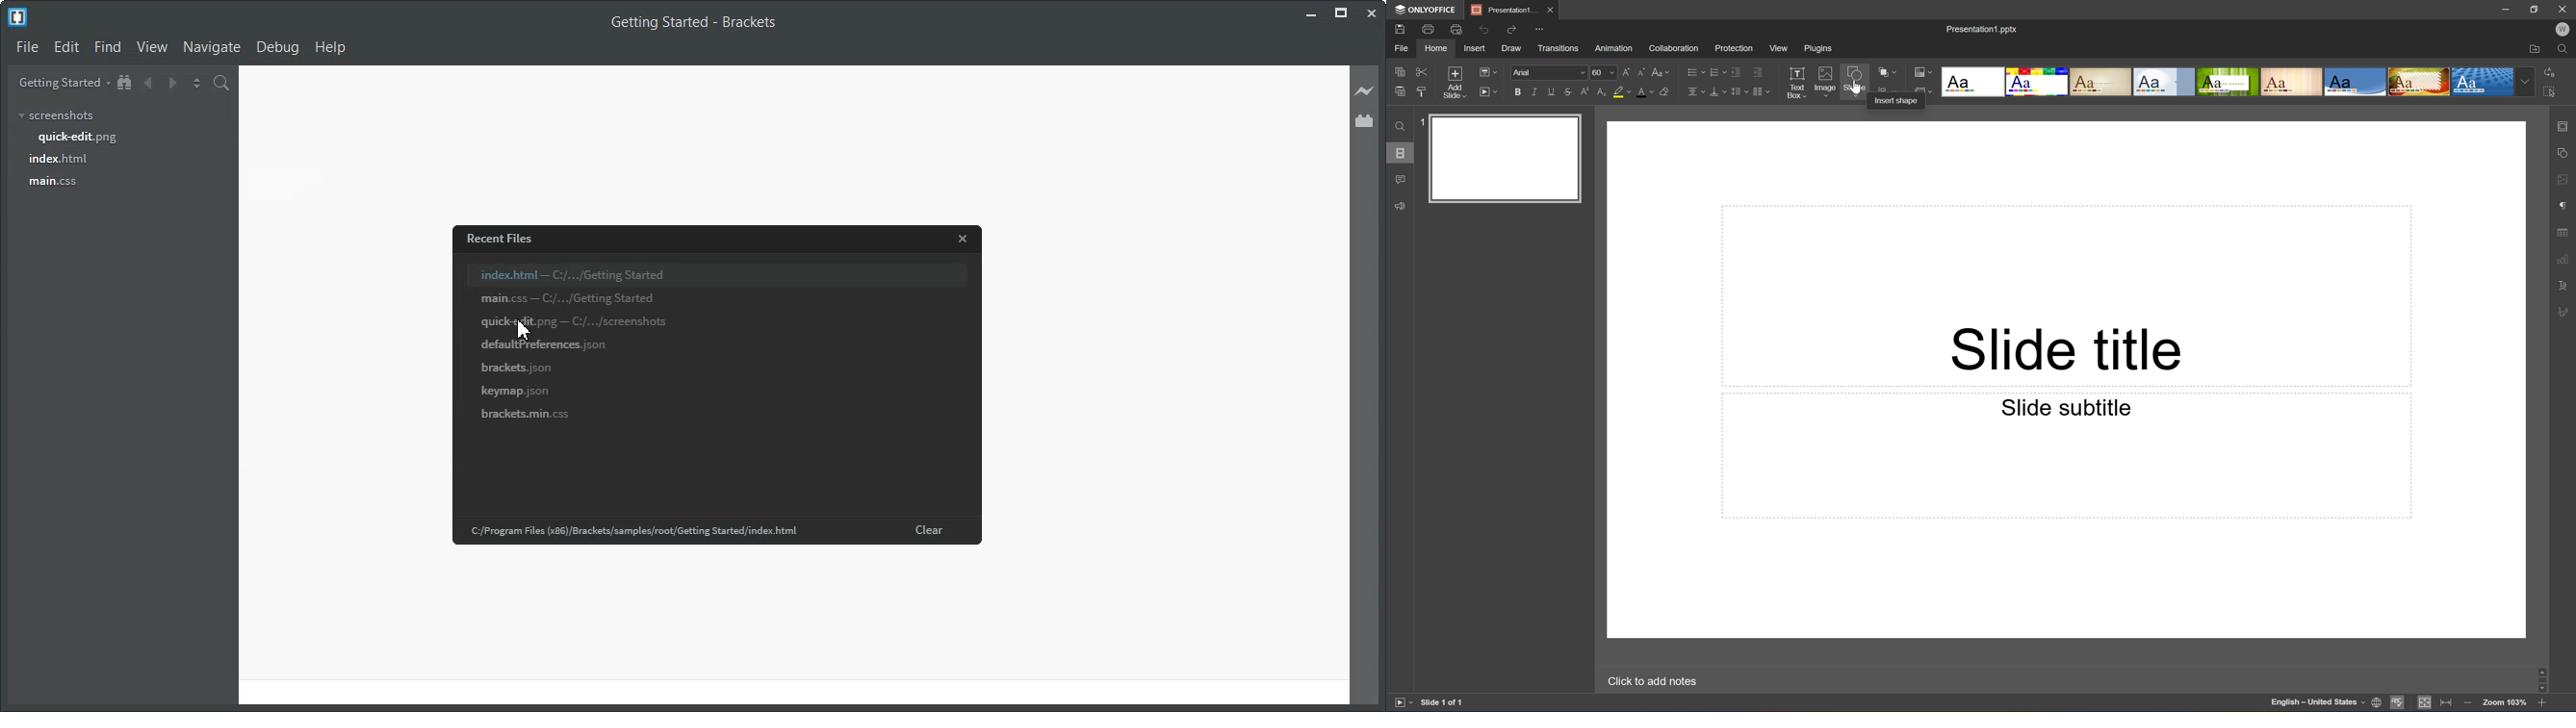 The image size is (2576, 728). I want to click on Paste, so click(1400, 92).